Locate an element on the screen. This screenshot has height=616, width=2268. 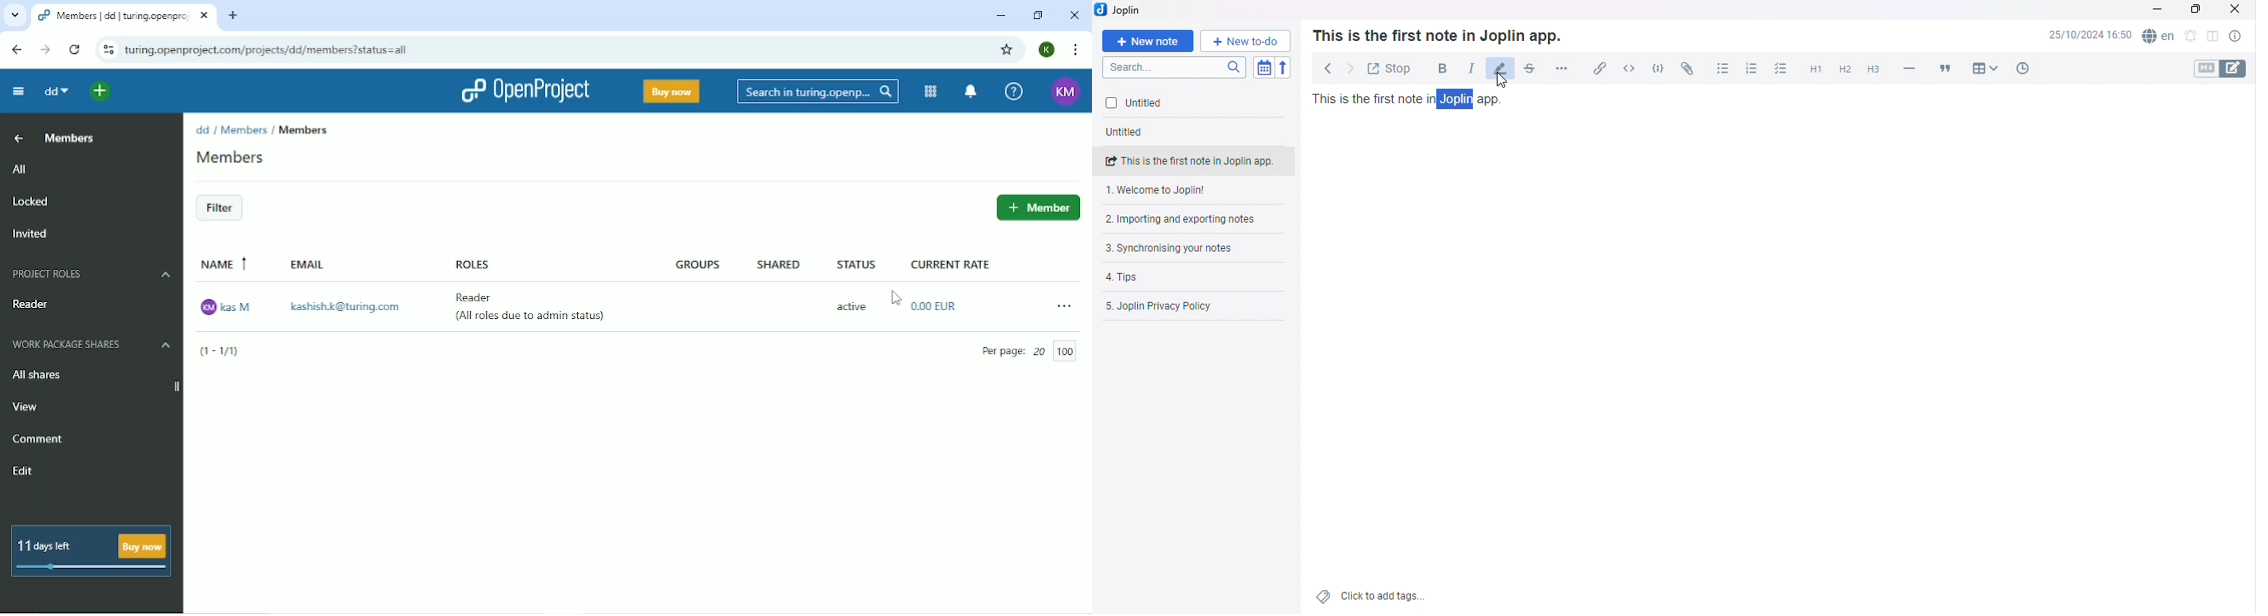
All shares is located at coordinates (36, 376).